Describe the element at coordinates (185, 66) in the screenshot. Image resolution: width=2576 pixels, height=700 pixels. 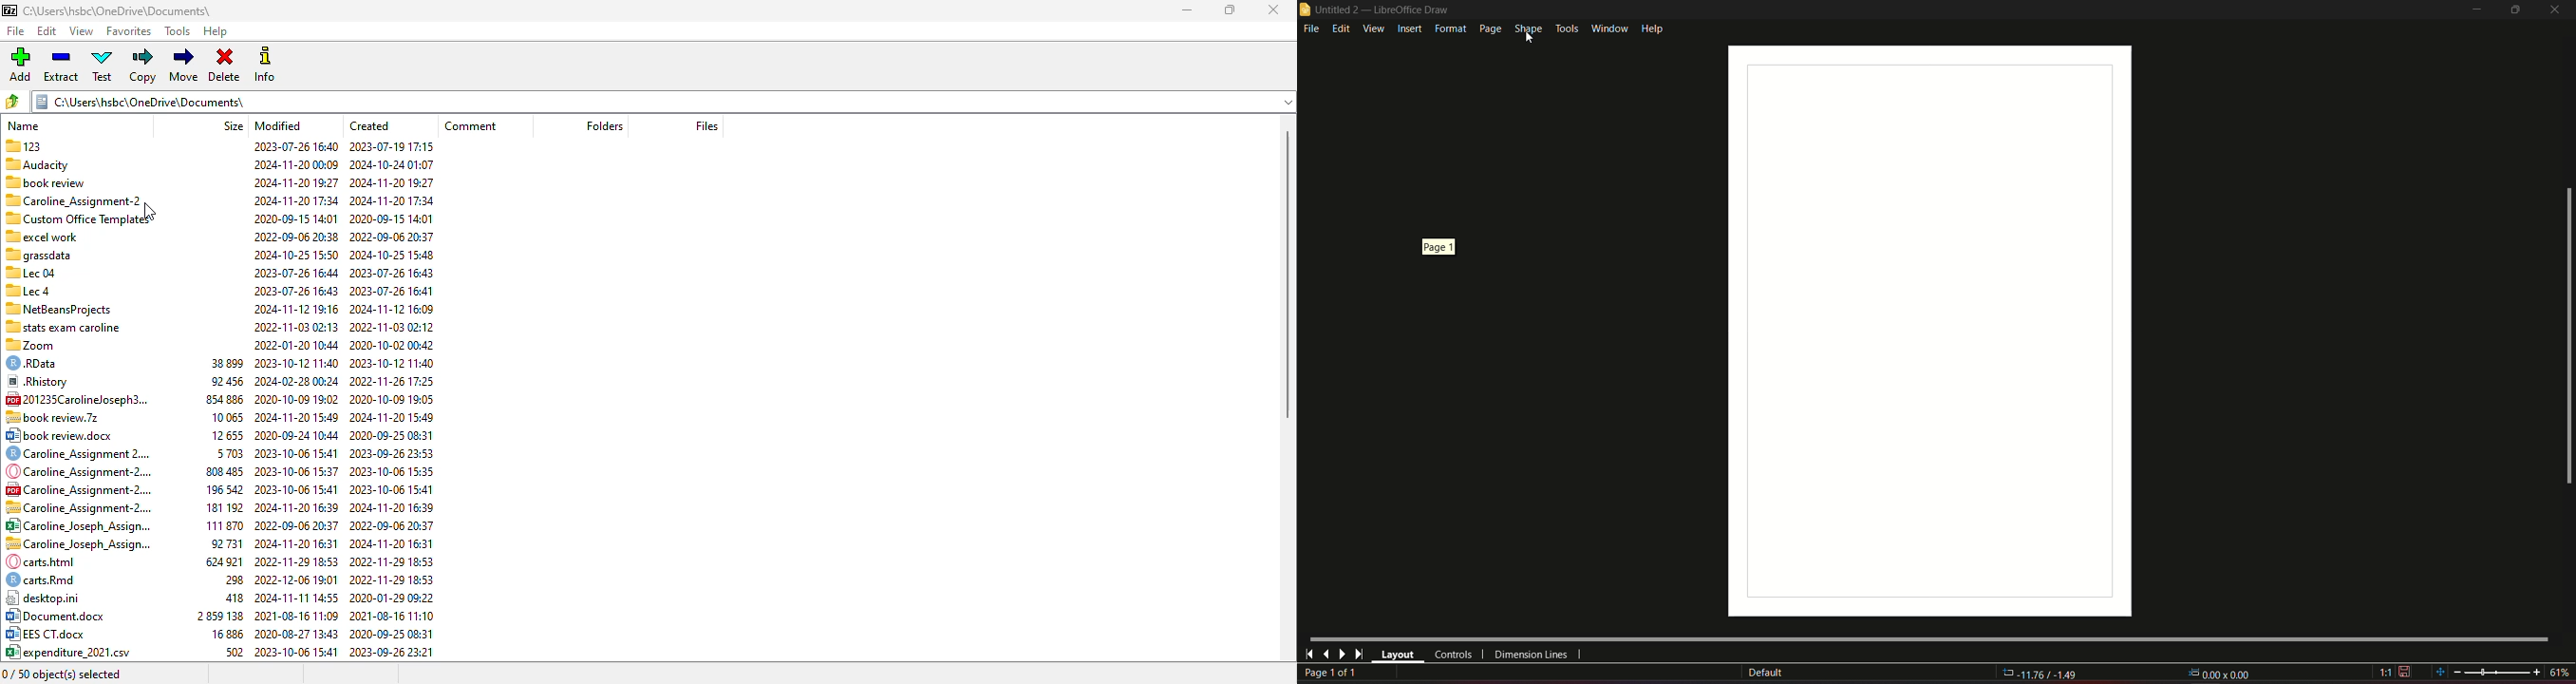
I see `move` at that location.